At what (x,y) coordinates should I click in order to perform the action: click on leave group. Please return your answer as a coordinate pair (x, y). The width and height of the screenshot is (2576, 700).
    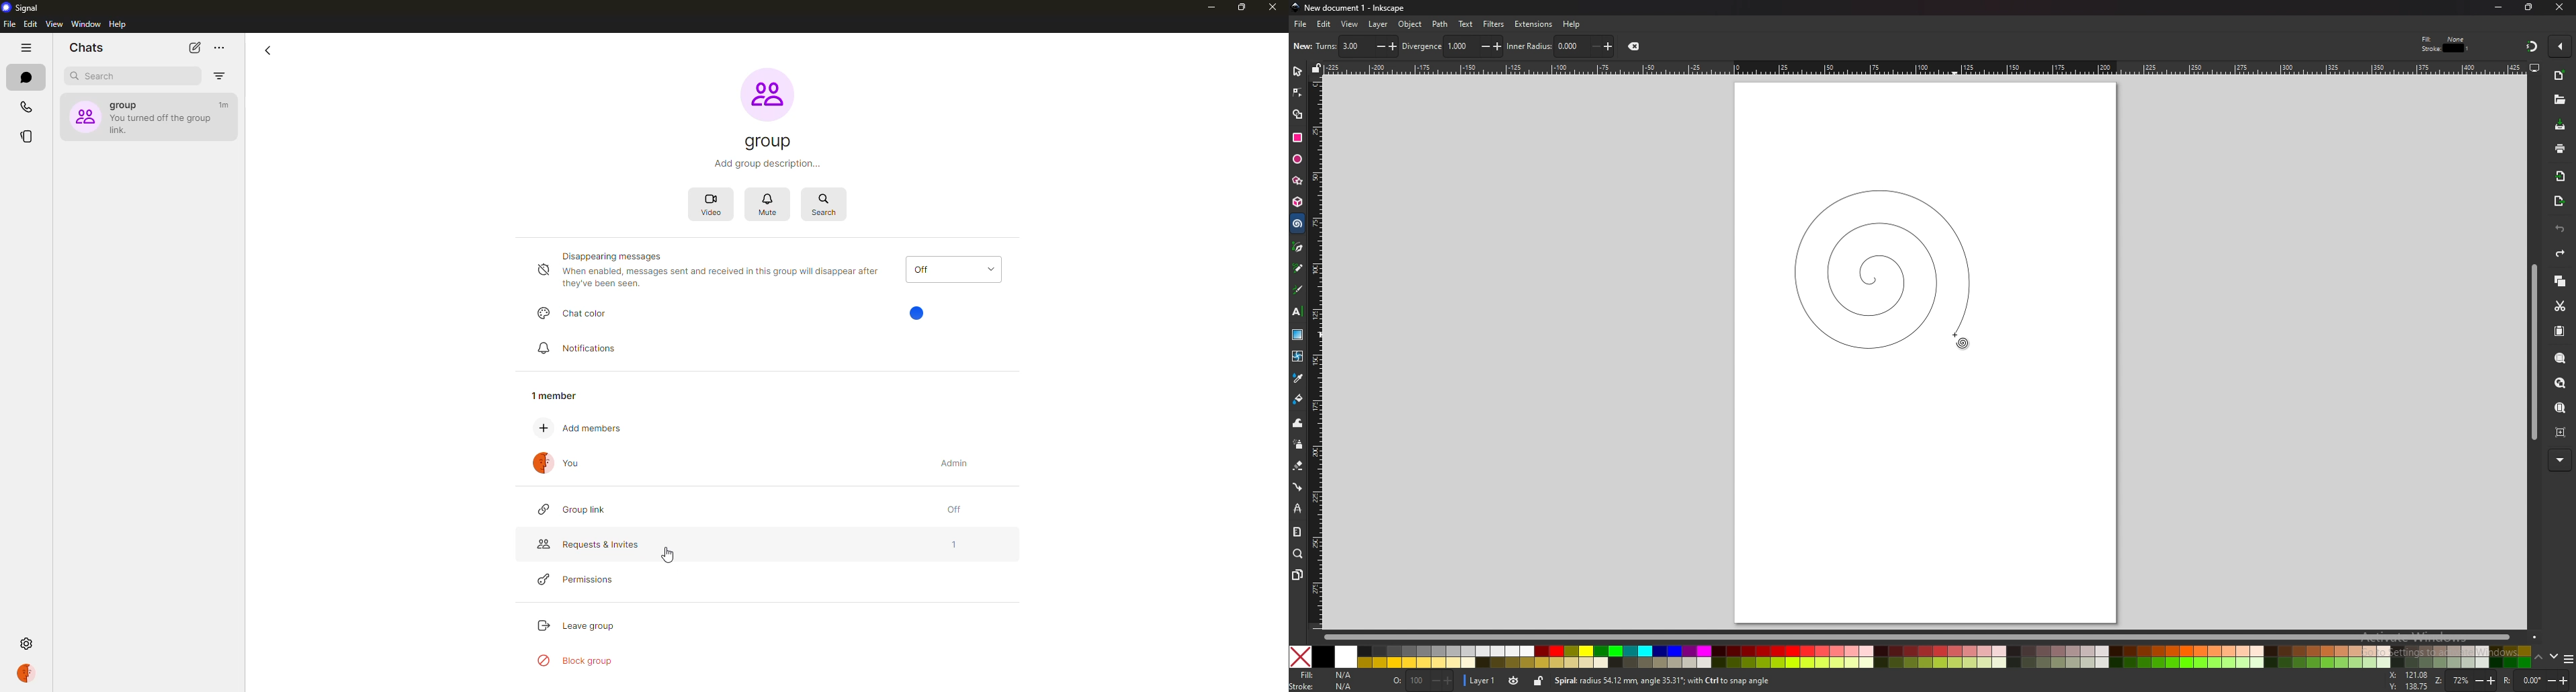
    Looking at the image, I should click on (577, 623).